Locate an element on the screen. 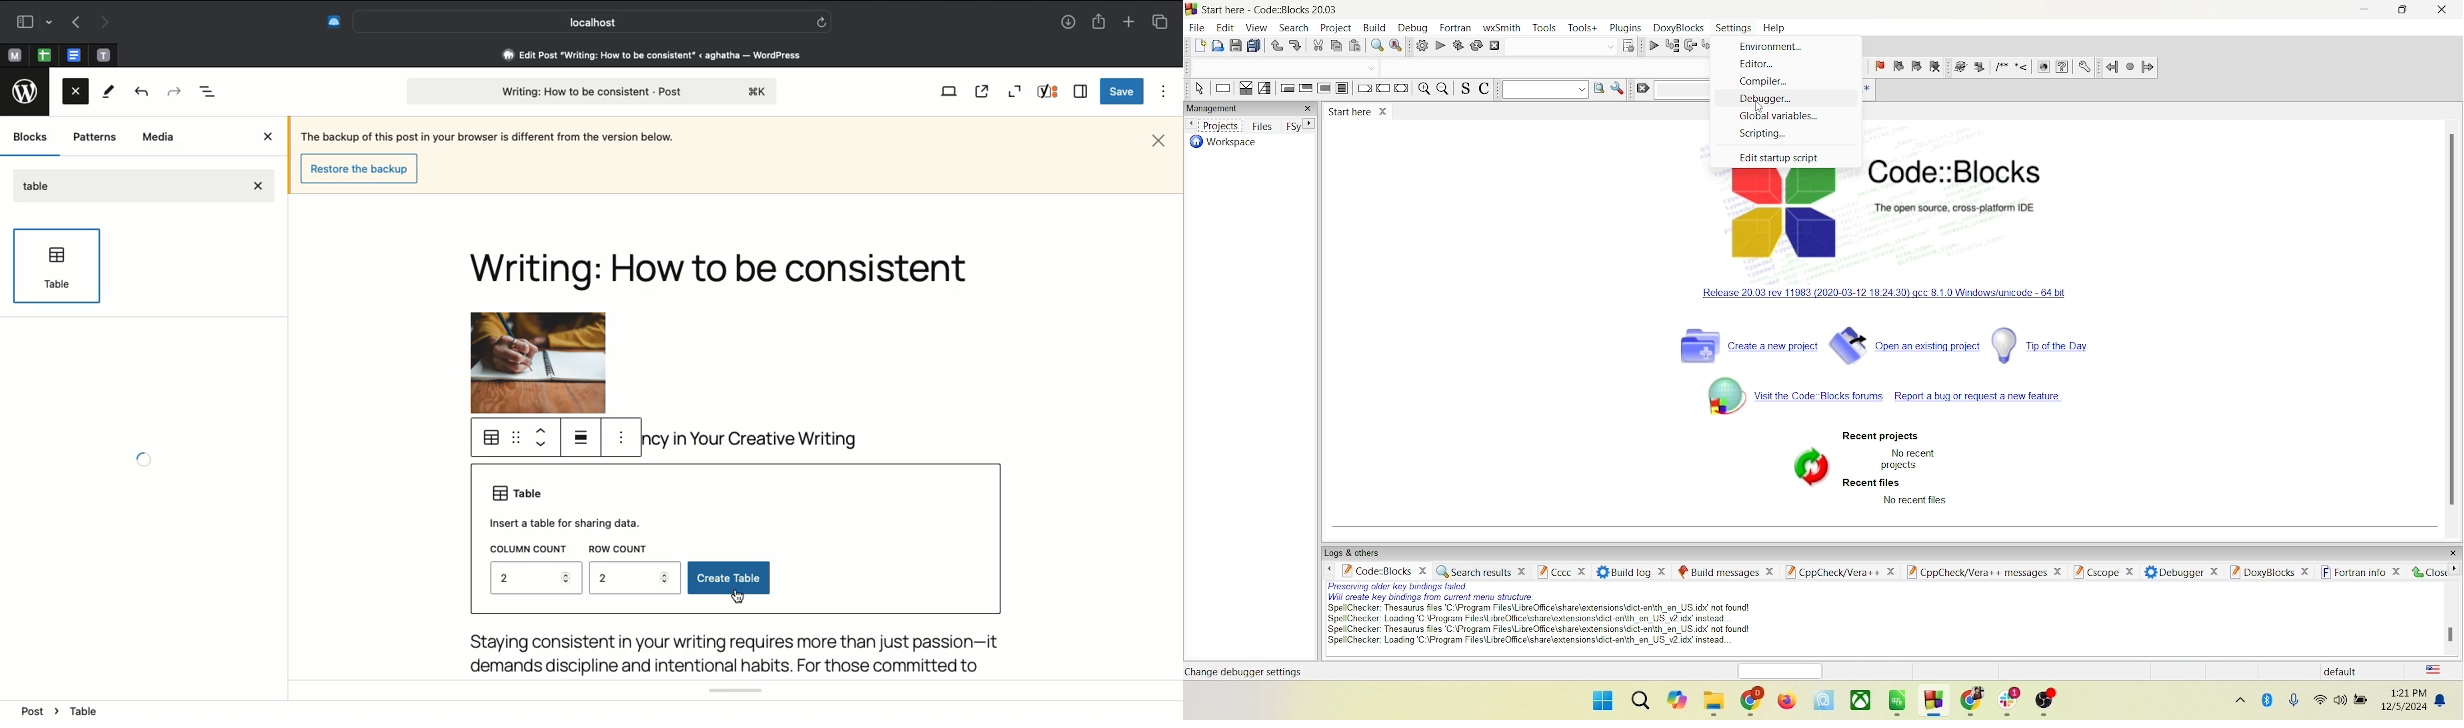  Cppcheck/ver++ message is located at coordinates (1989, 573).